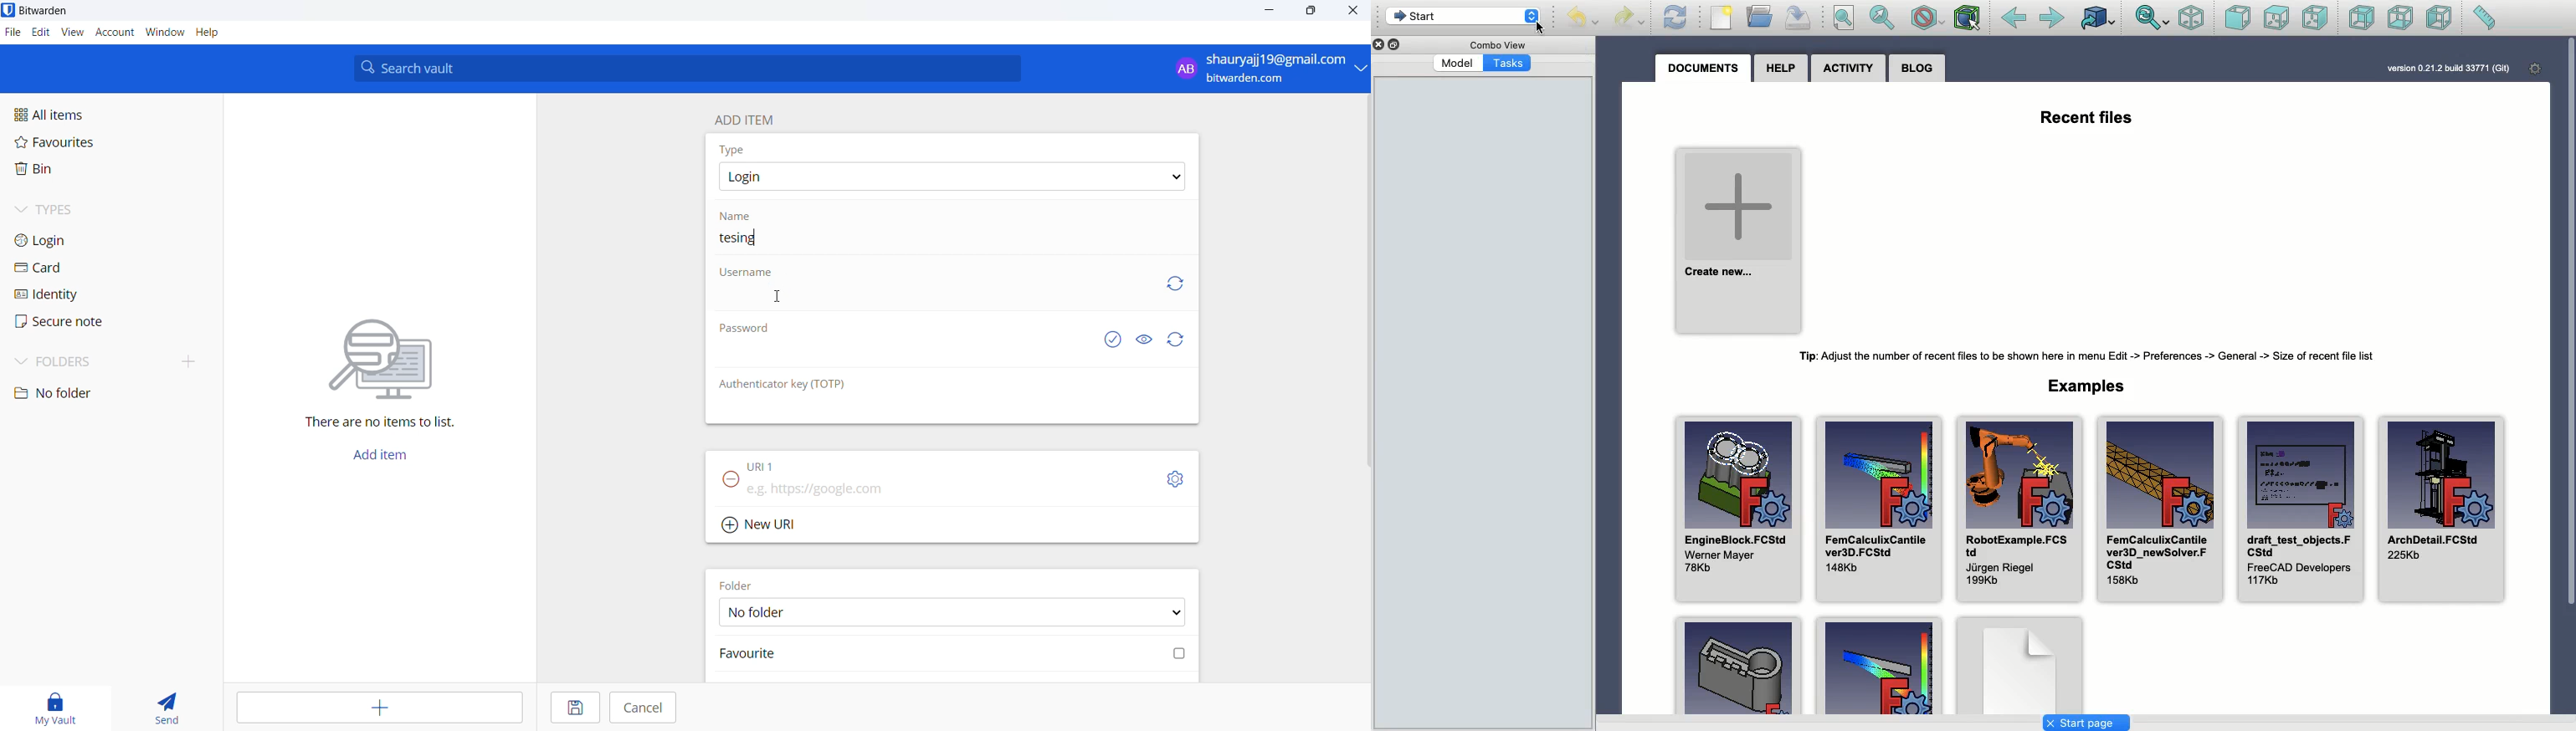 This screenshot has height=756, width=2576. I want to click on entered entry name, so click(747, 239).